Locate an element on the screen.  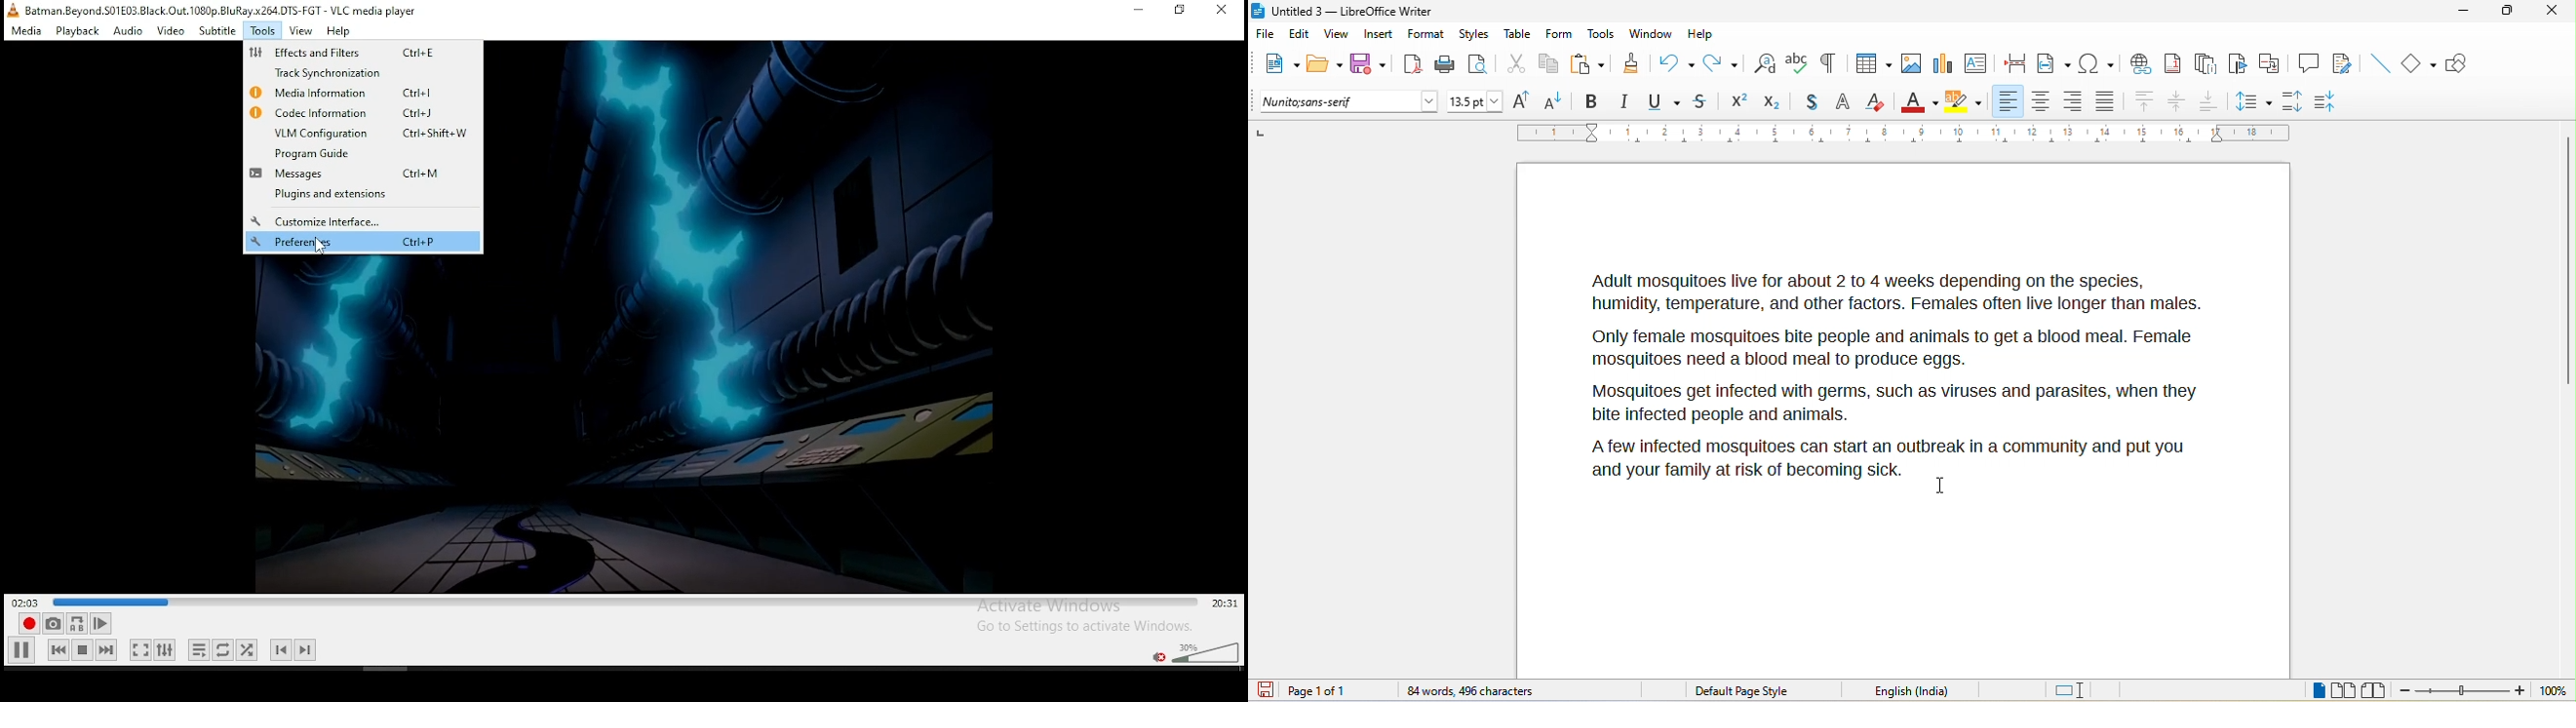
strikethrough is located at coordinates (1703, 101).